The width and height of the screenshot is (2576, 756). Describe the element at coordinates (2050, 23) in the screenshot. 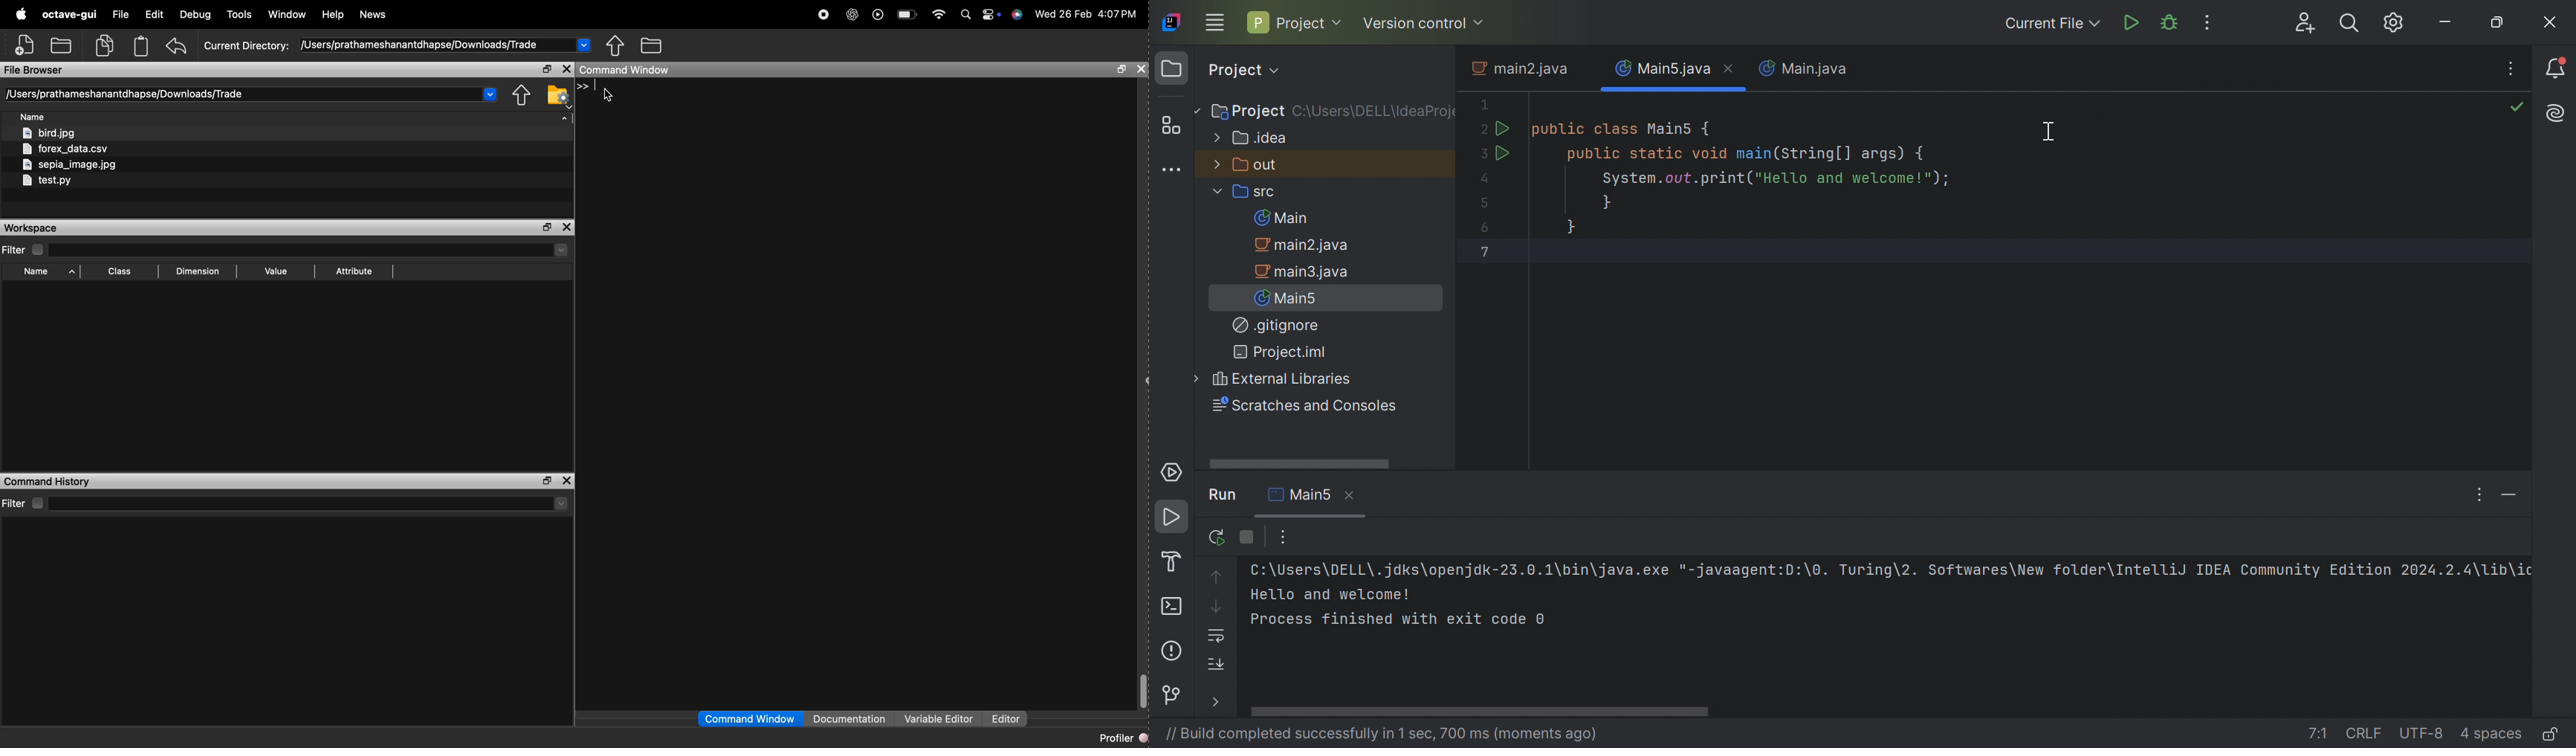

I see `Current File` at that location.